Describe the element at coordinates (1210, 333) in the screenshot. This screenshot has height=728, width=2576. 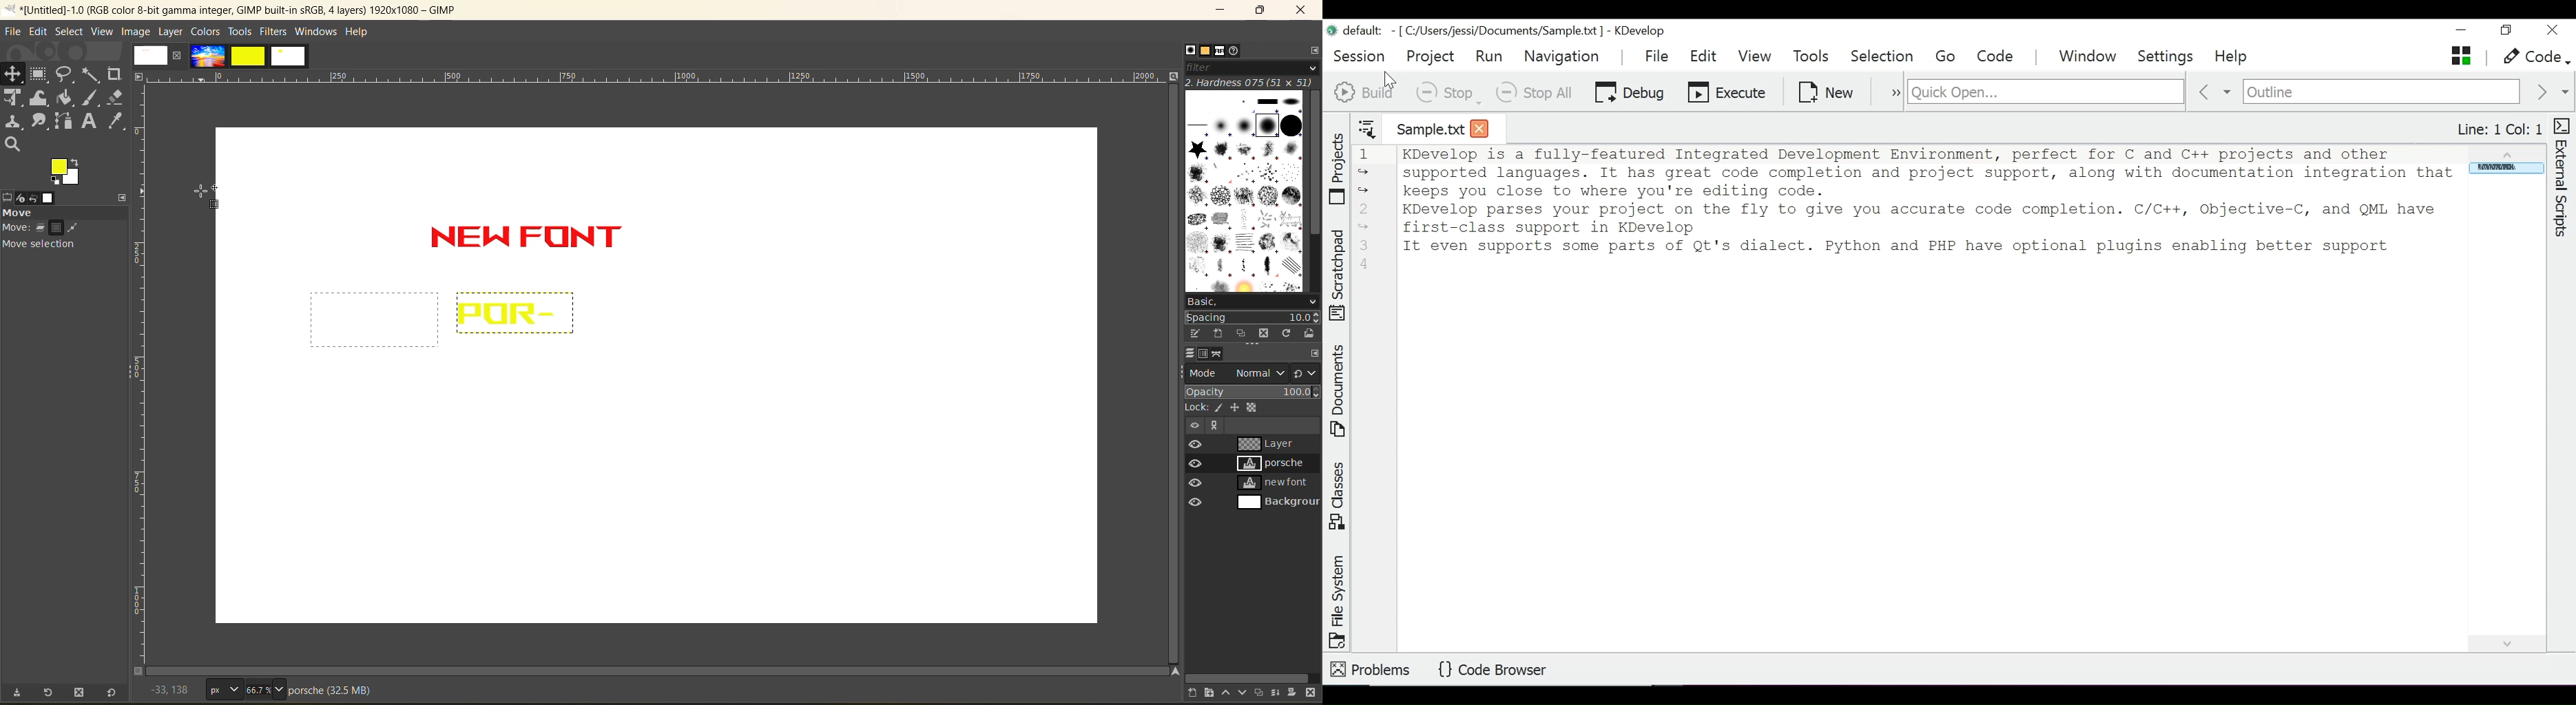
I see `create a brush` at that location.